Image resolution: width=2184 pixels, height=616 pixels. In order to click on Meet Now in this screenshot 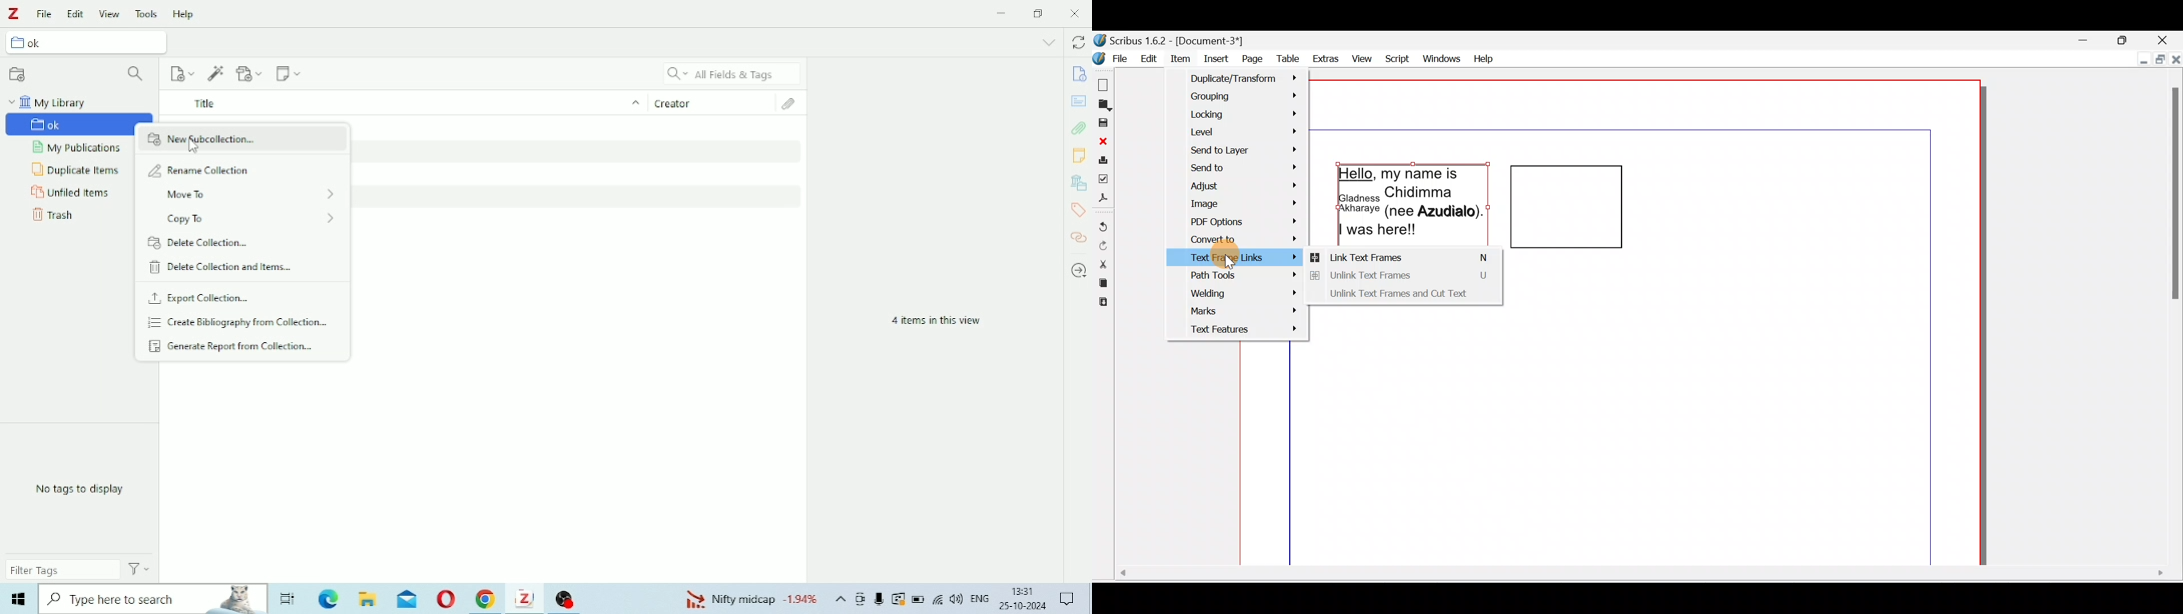, I will do `click(861, 599)`.